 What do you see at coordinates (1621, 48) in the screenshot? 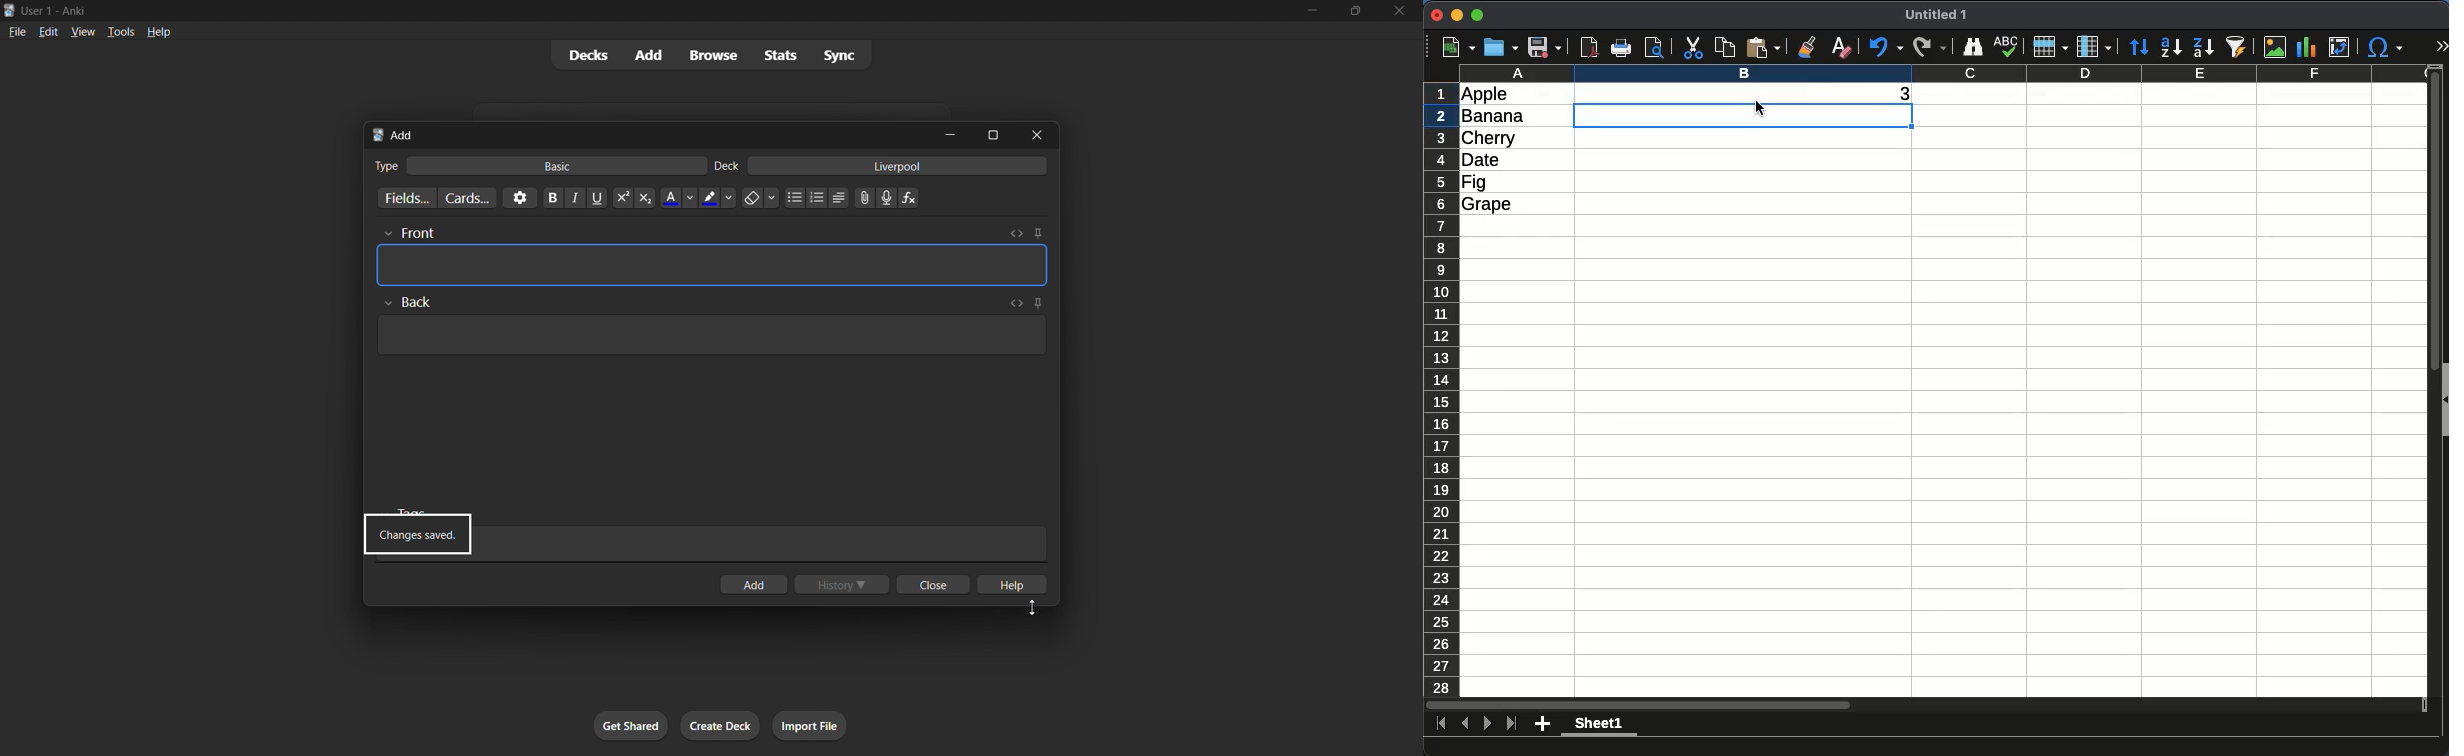
I see `print` at bounding box center [1621, 48].